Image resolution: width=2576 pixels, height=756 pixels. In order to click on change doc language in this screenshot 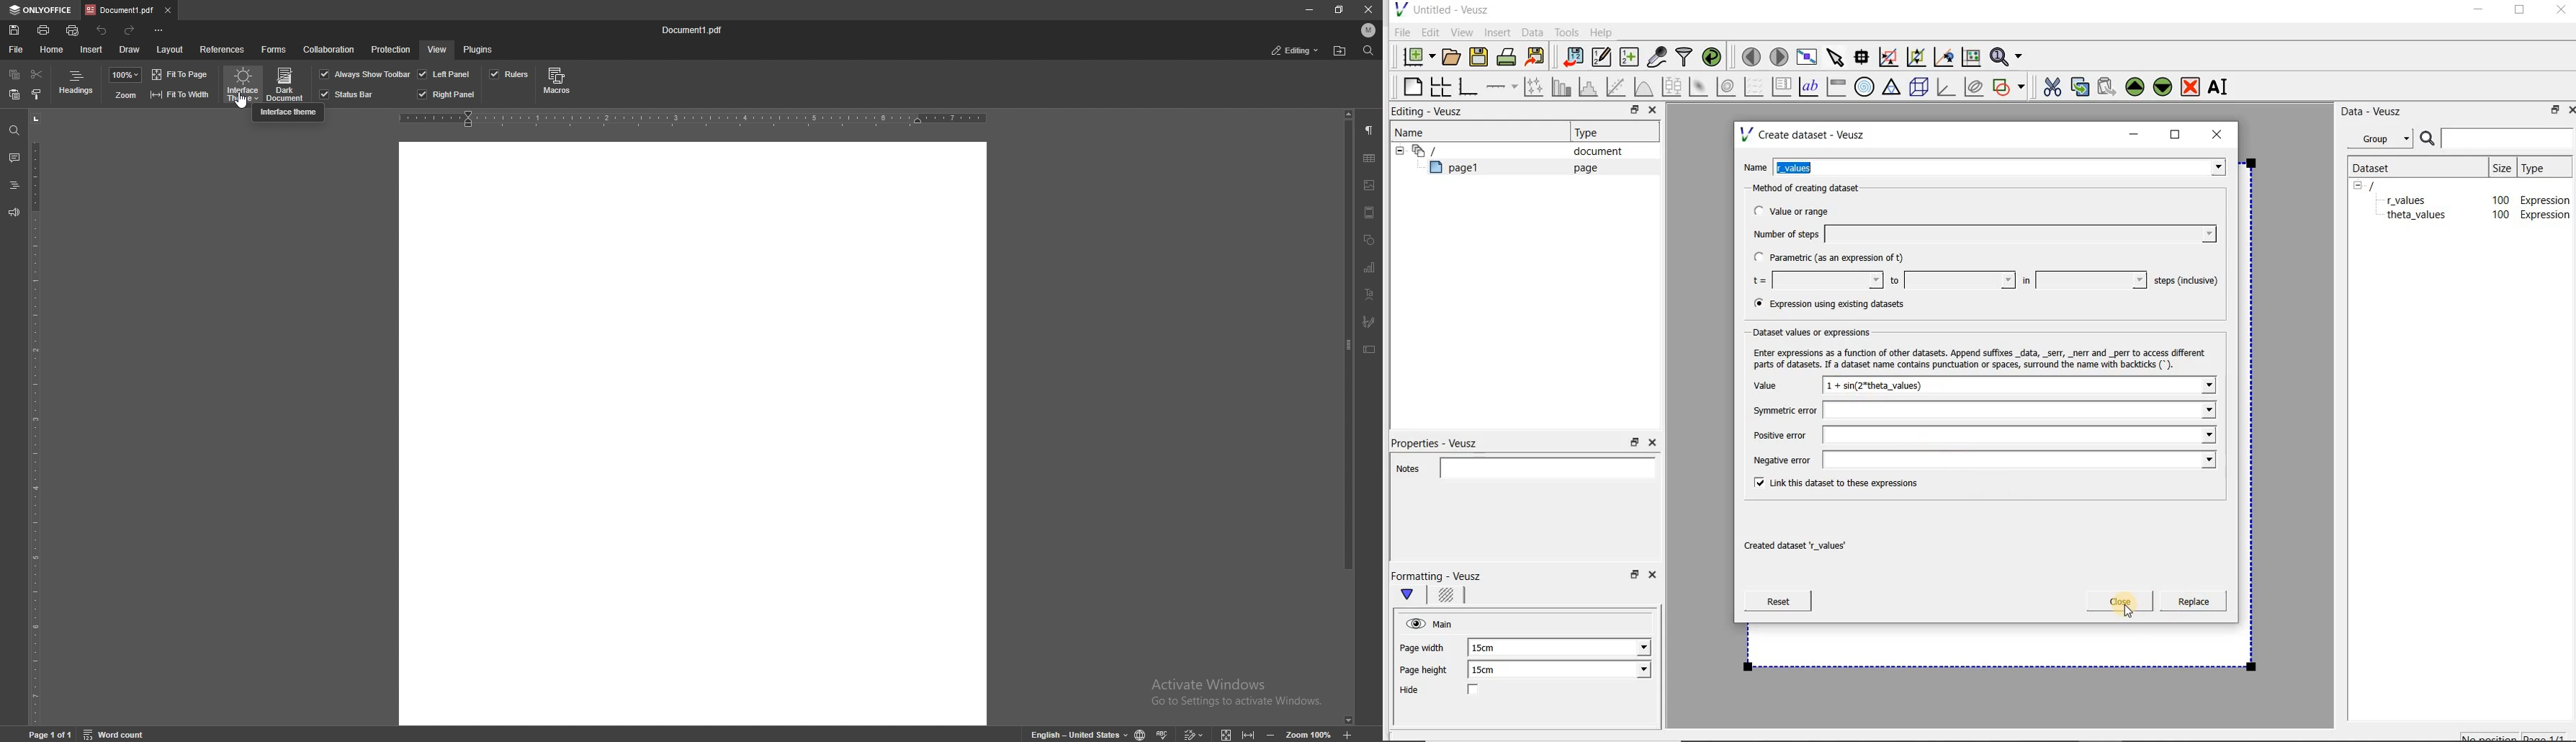, I will do `click(1141, 733)`.